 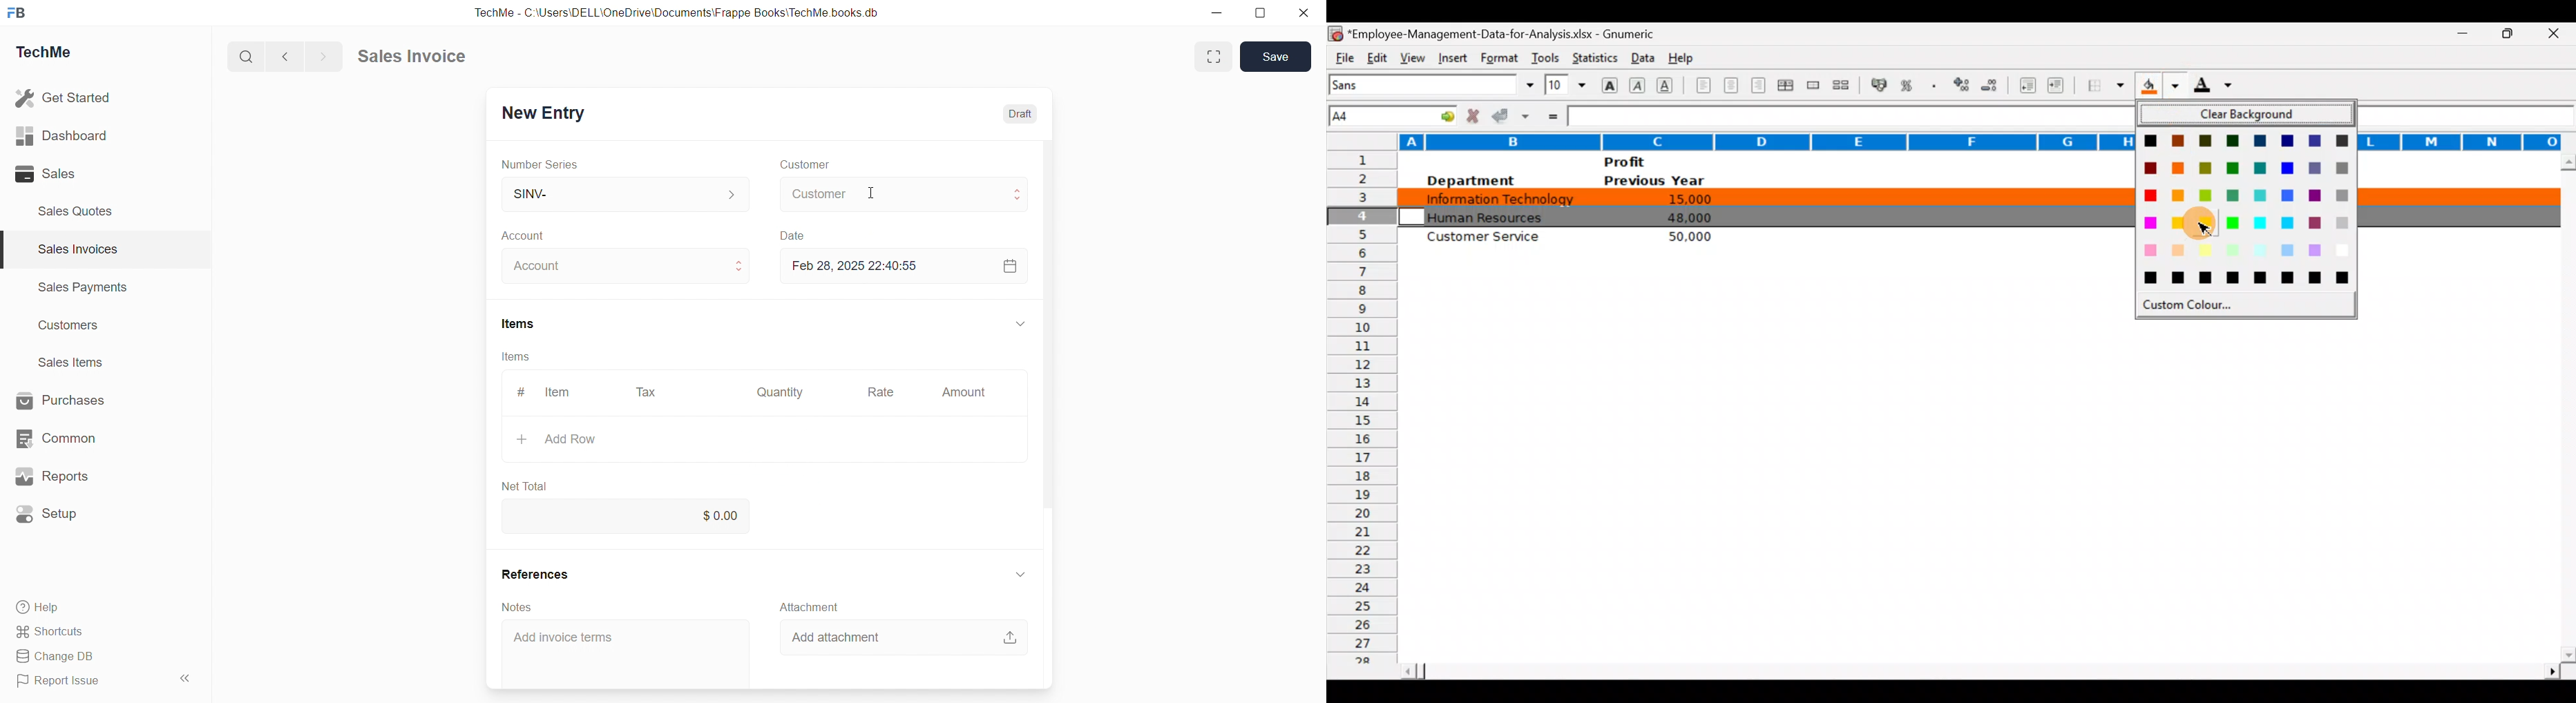 I want to click on Cell name, so click(x=1394, y=113).